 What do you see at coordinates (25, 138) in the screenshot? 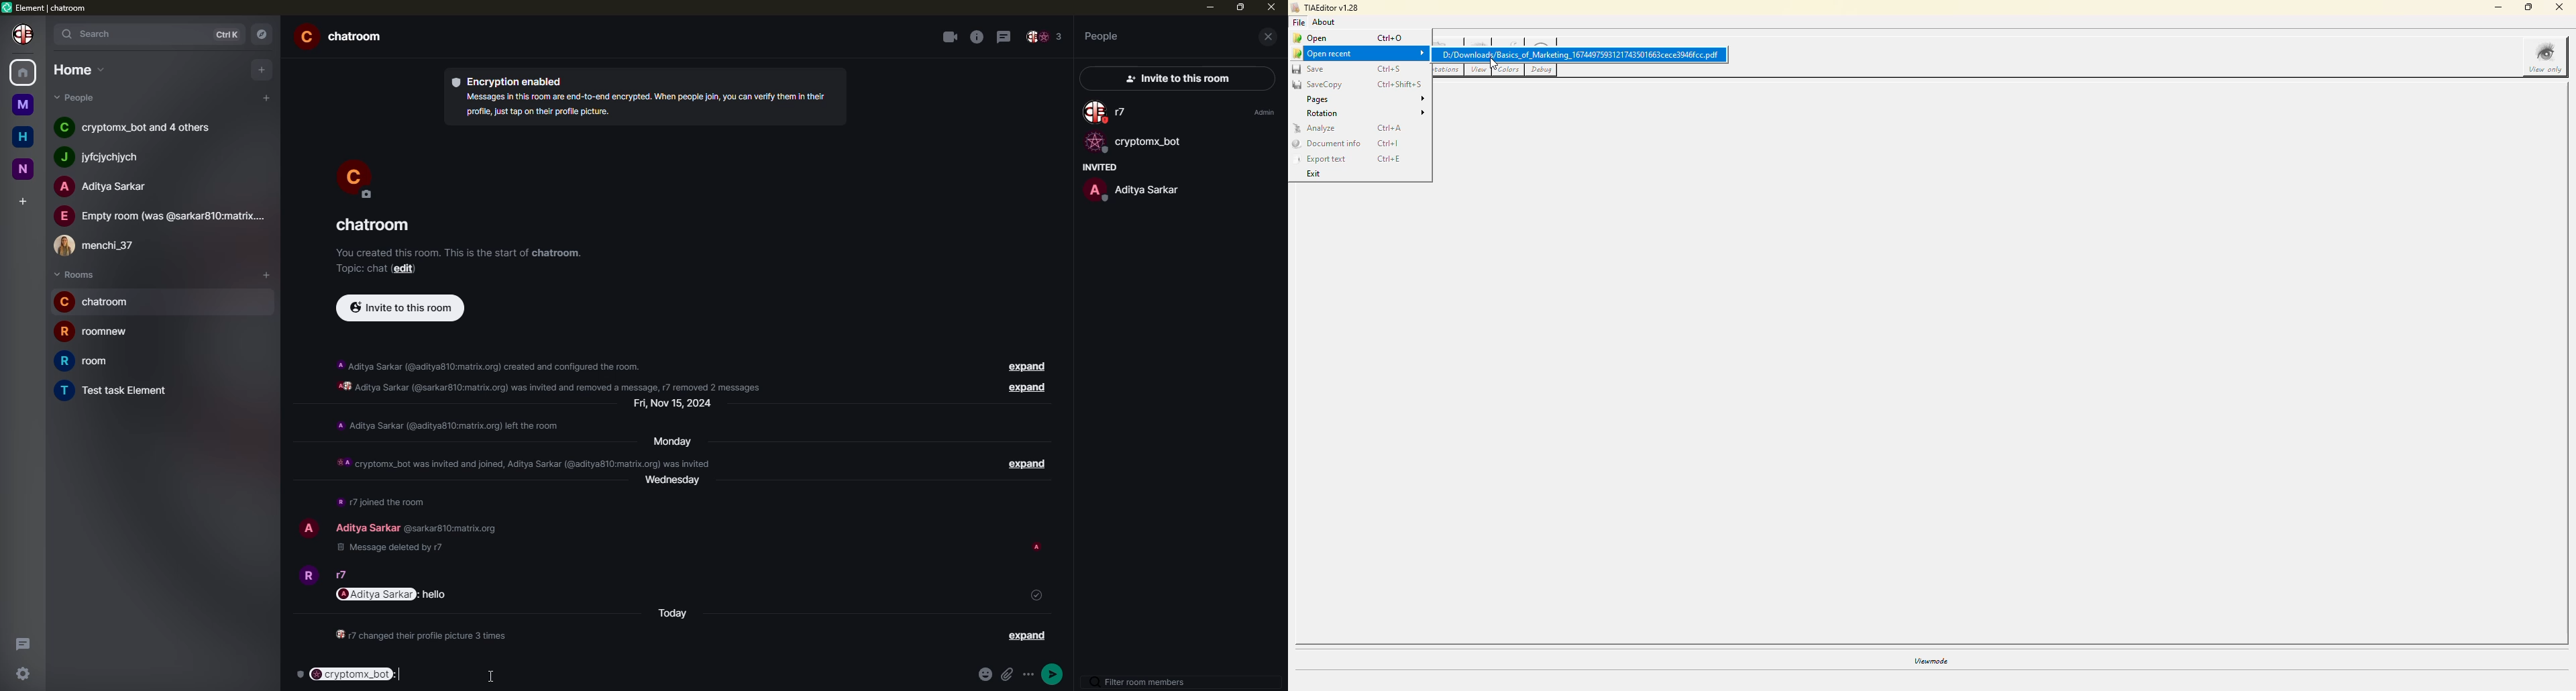
I see `home` at bounding box center [25, 138].